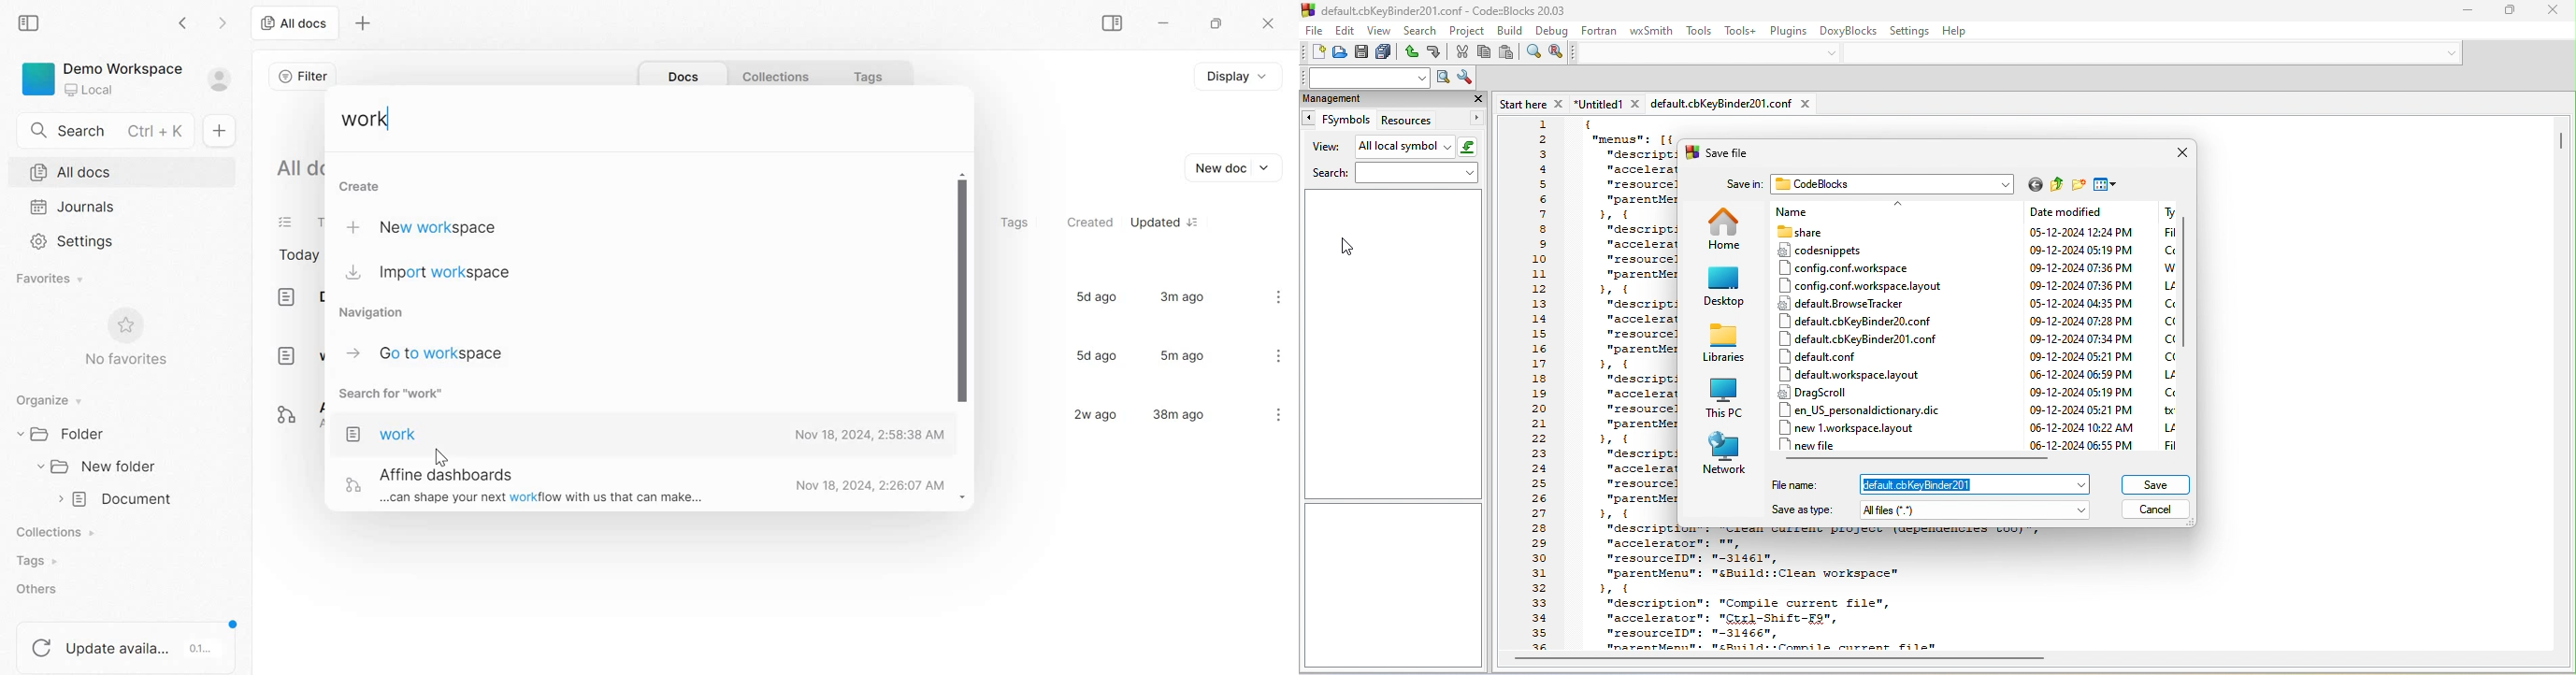 The width and height of the screenshot is (2576, 700). I want to click on , so click(519, 486).